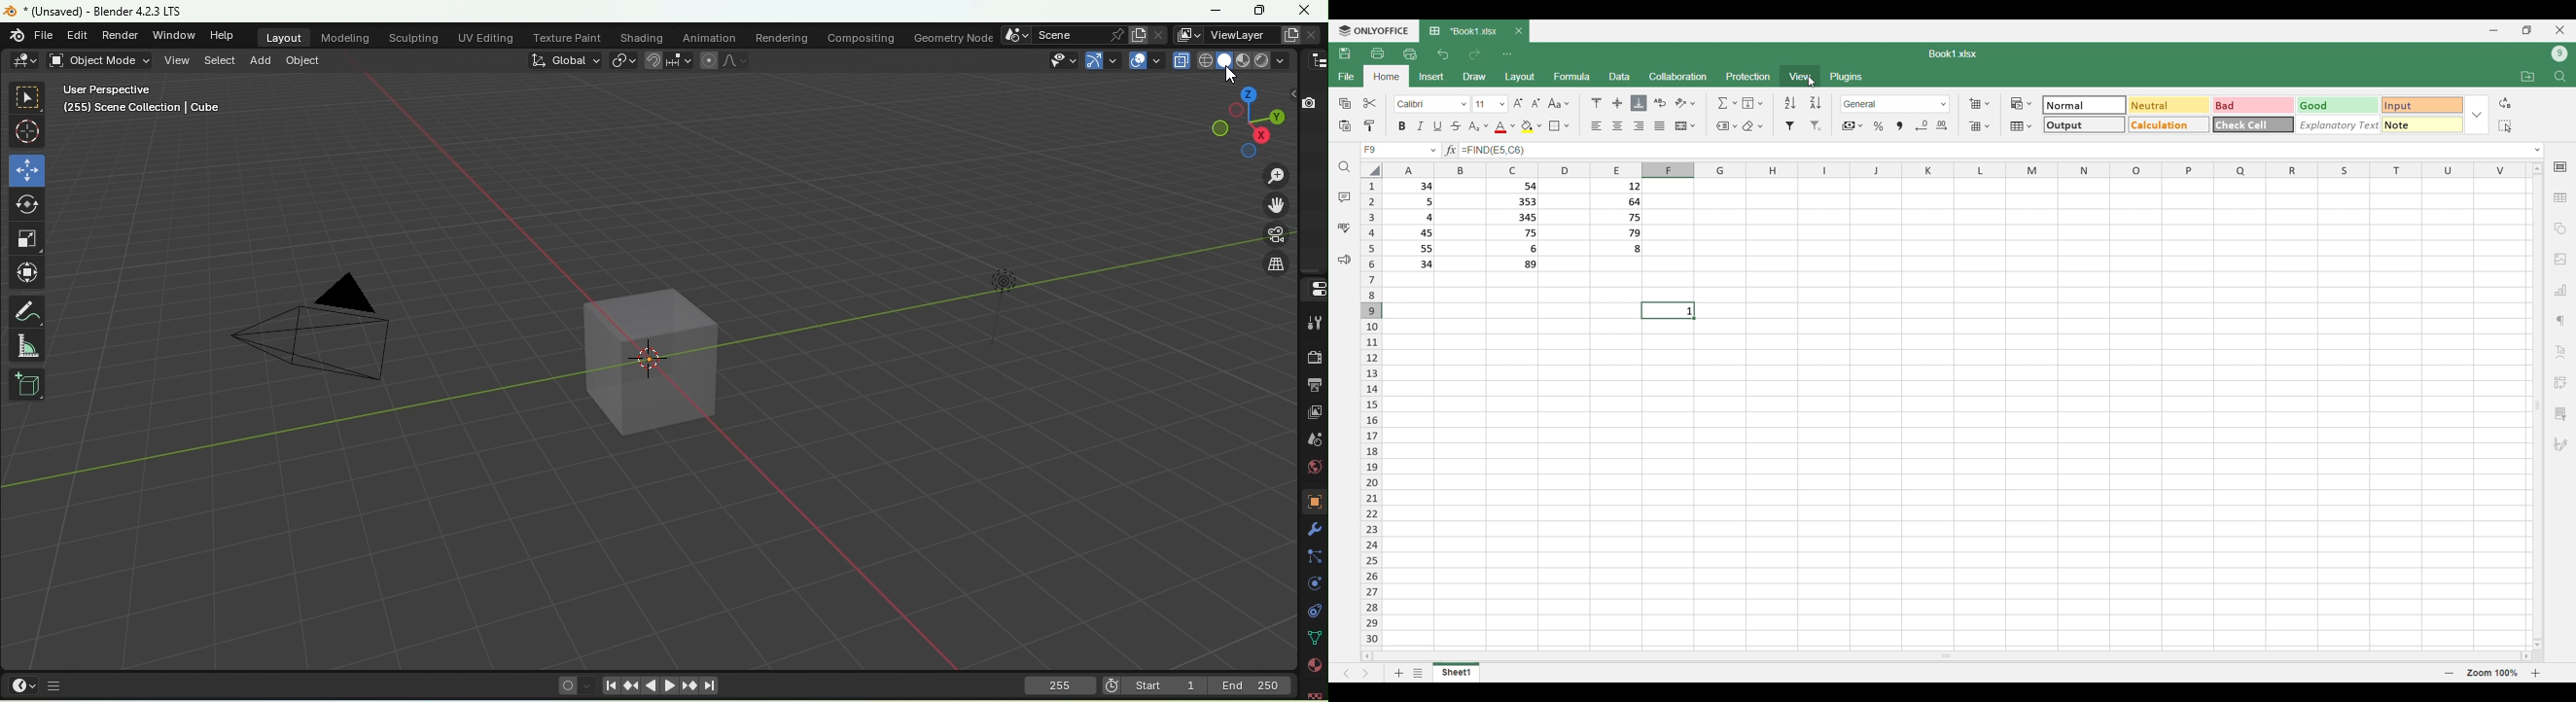  Describe the element at coordinates (2560, 445) in the screenshot. I see `Add digital signature or signature line` at that location.